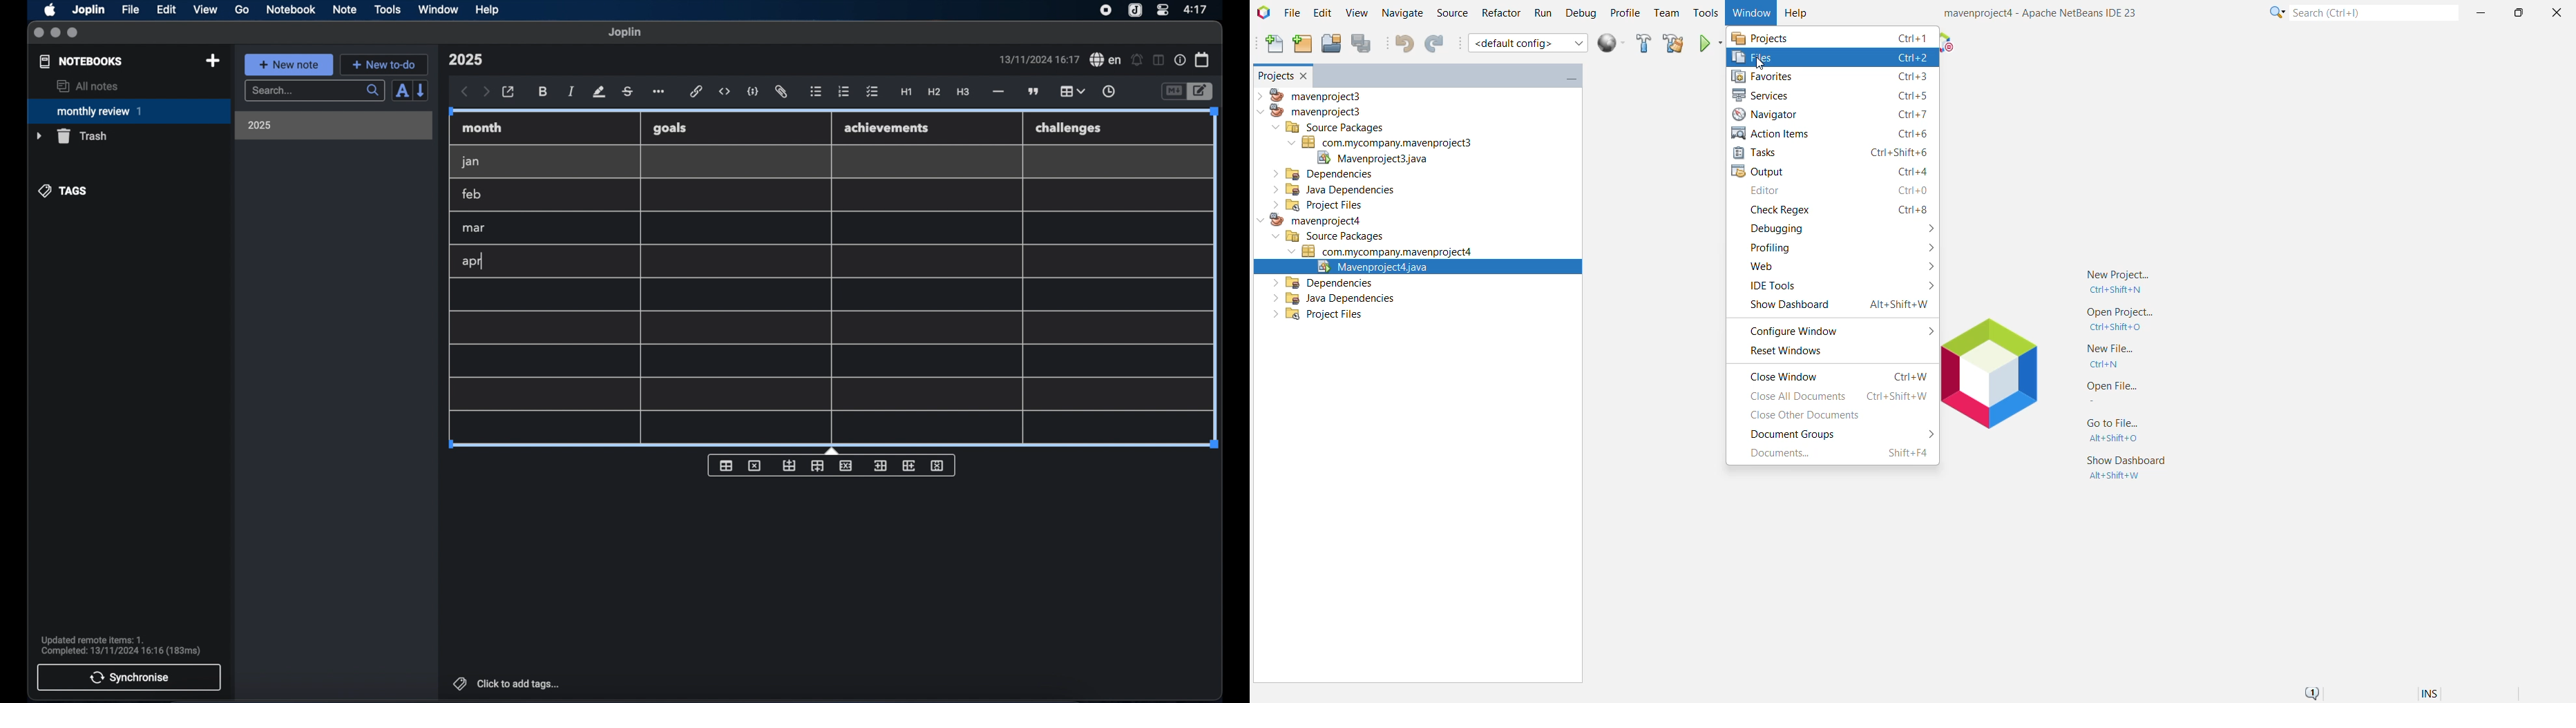 This screenshot has width=2576, height=728. Describe the element at coordinates (755, 466) in the screenshot. I see `delete table` at that location.